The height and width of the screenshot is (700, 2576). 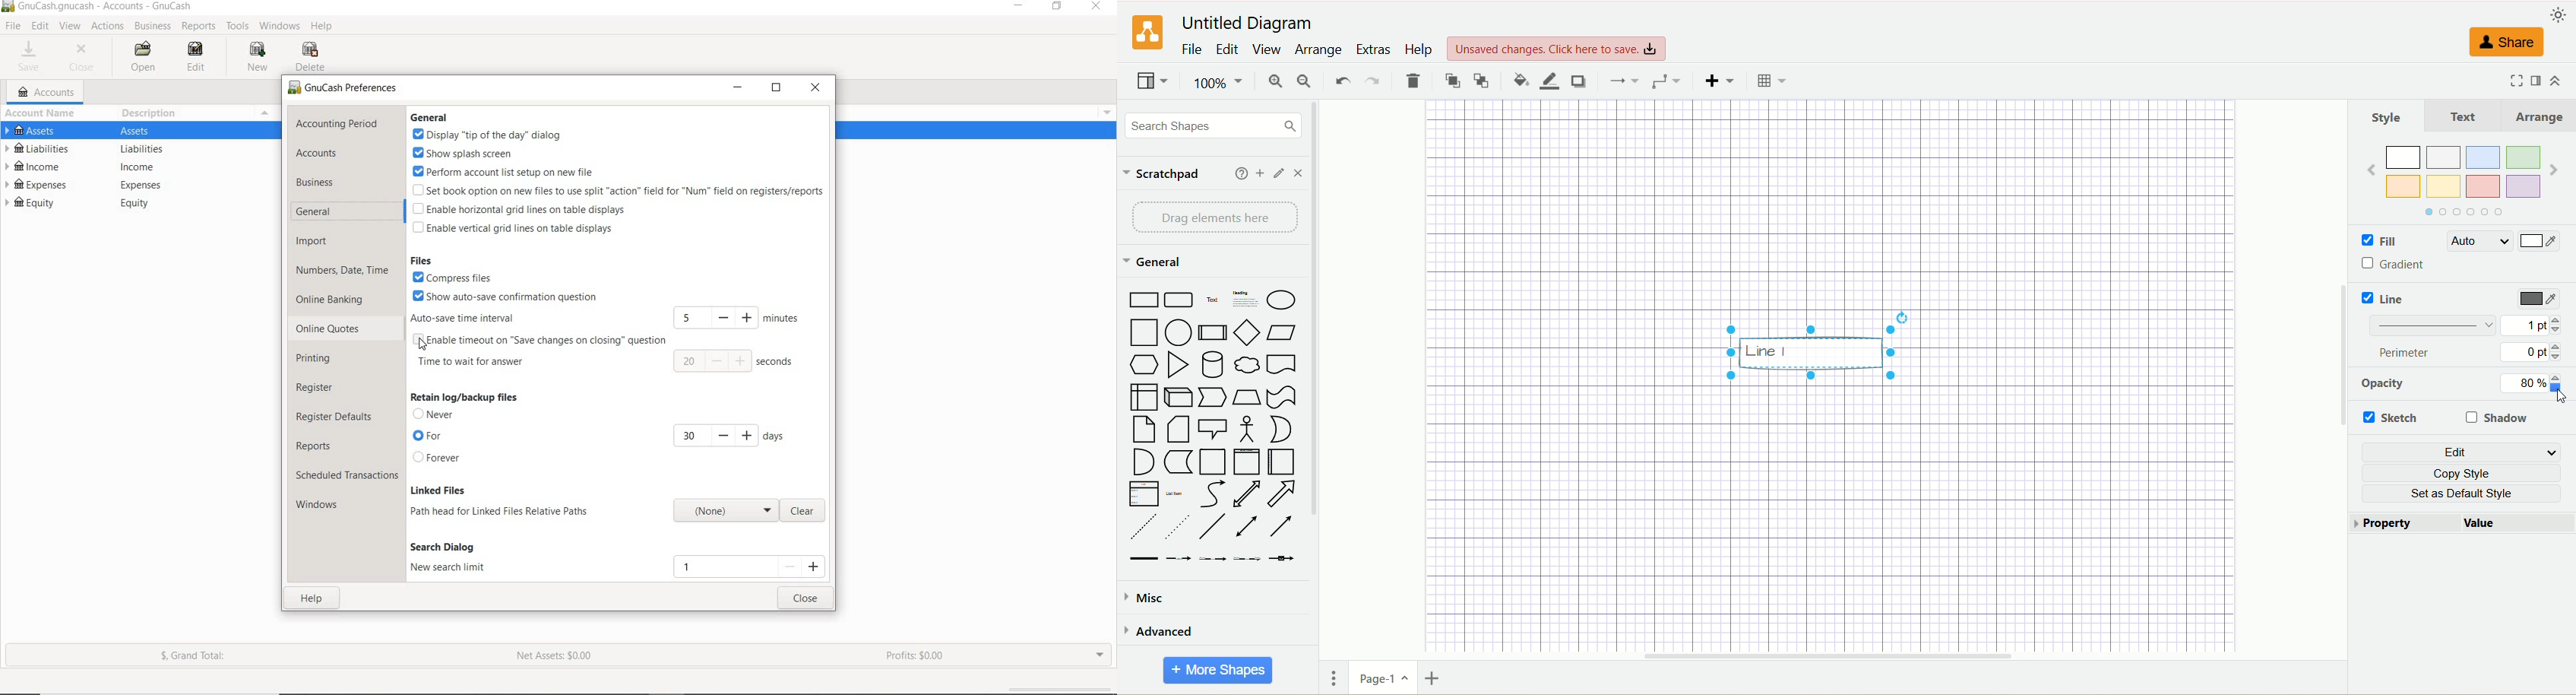 I want to click on VIEW, so click(x=71, y=27).